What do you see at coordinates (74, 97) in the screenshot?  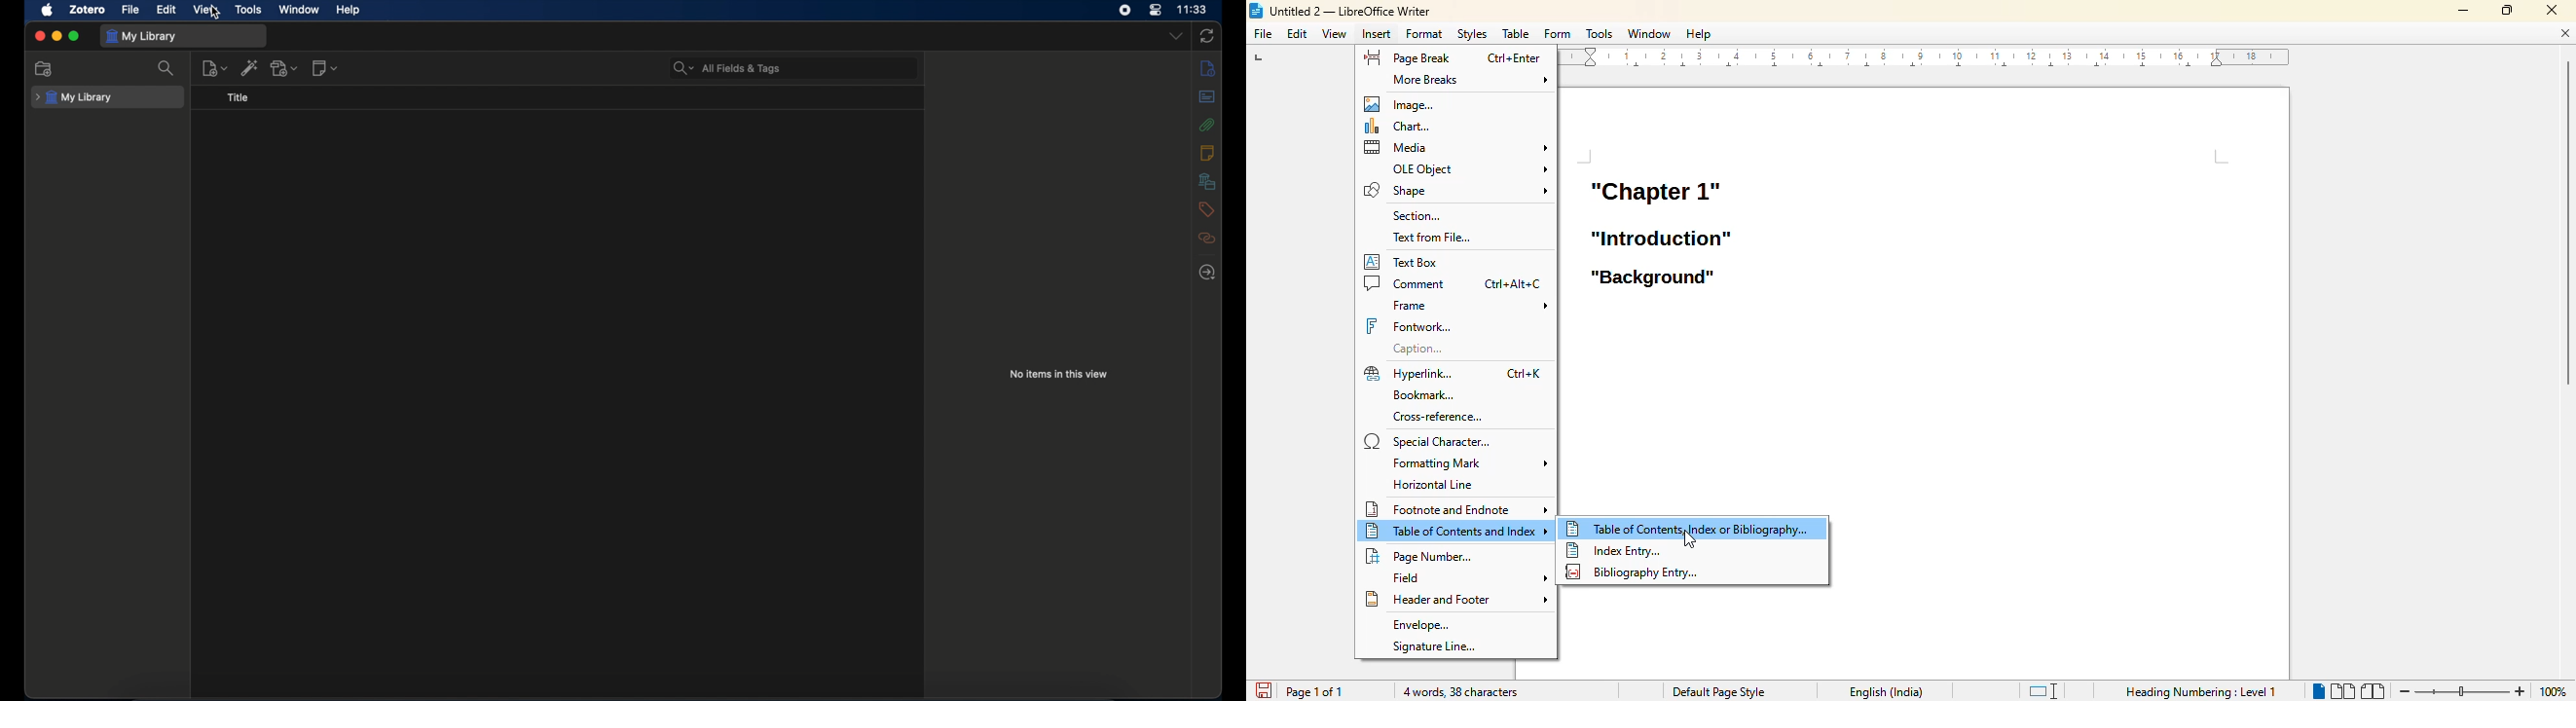 I see `my library` at bounding box center [74, 97].